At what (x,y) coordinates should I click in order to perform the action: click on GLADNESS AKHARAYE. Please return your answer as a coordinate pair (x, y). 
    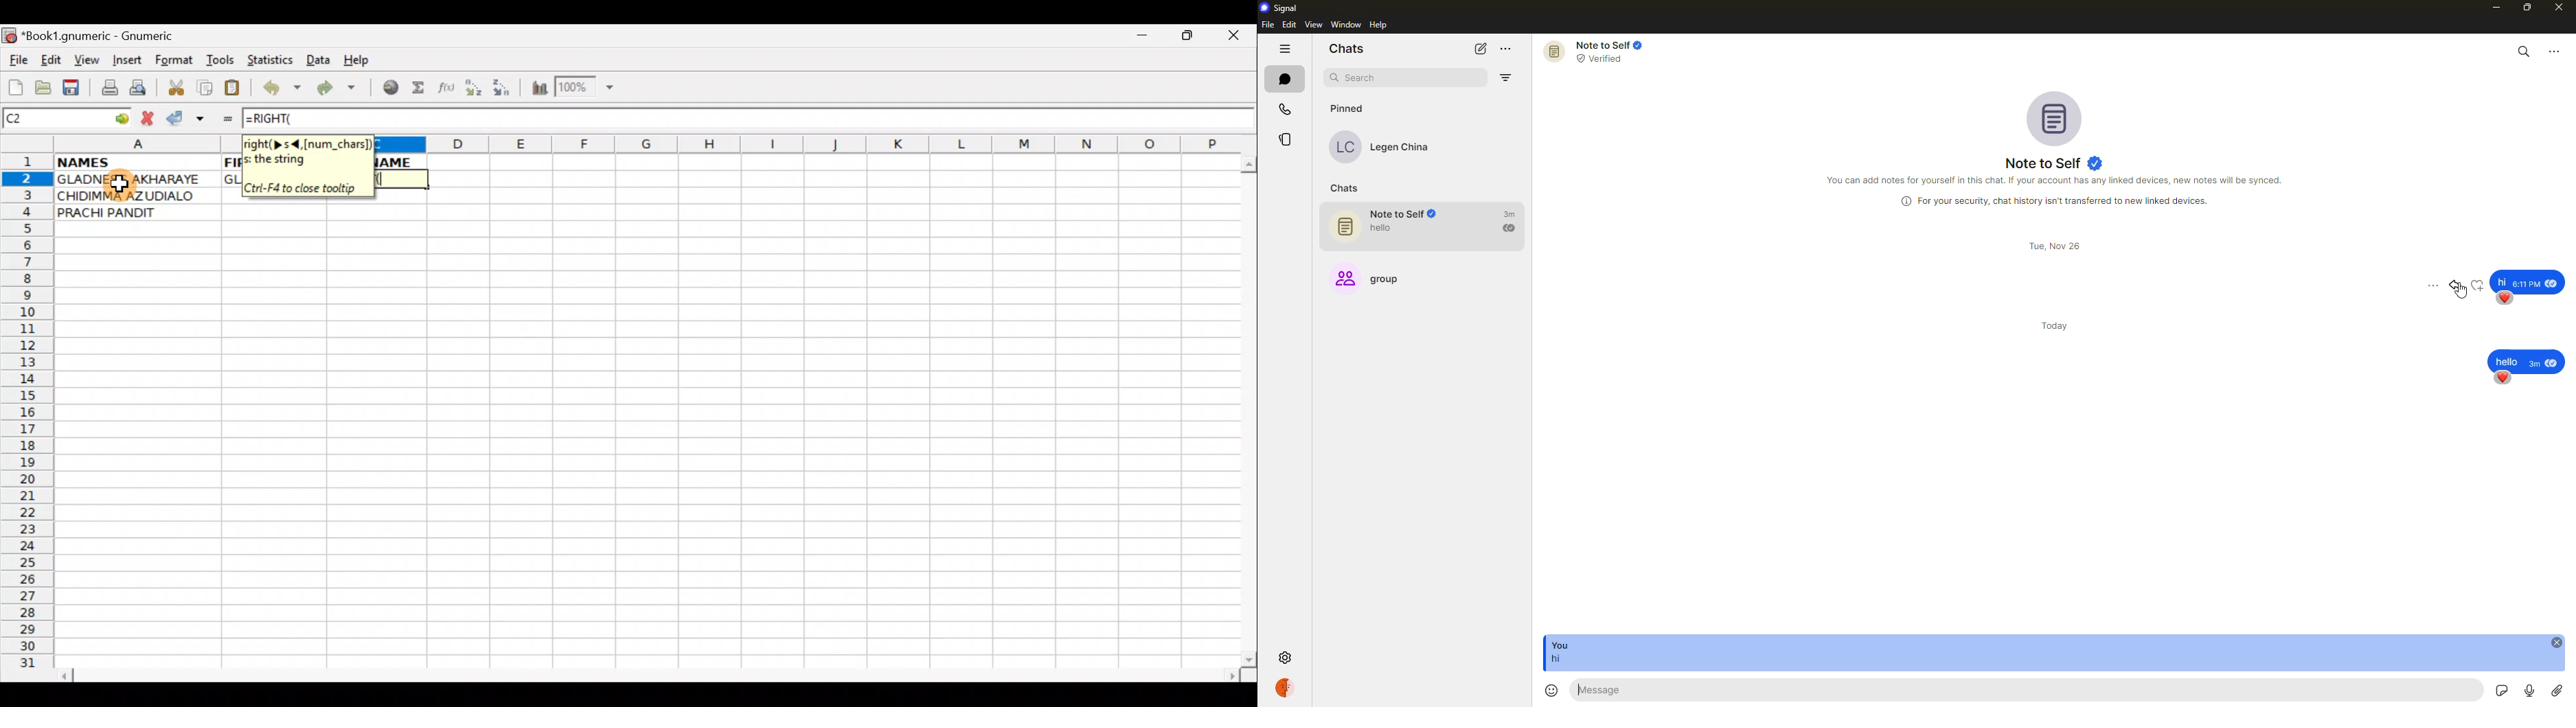
    Looking at the image, I should click on (137, 180).